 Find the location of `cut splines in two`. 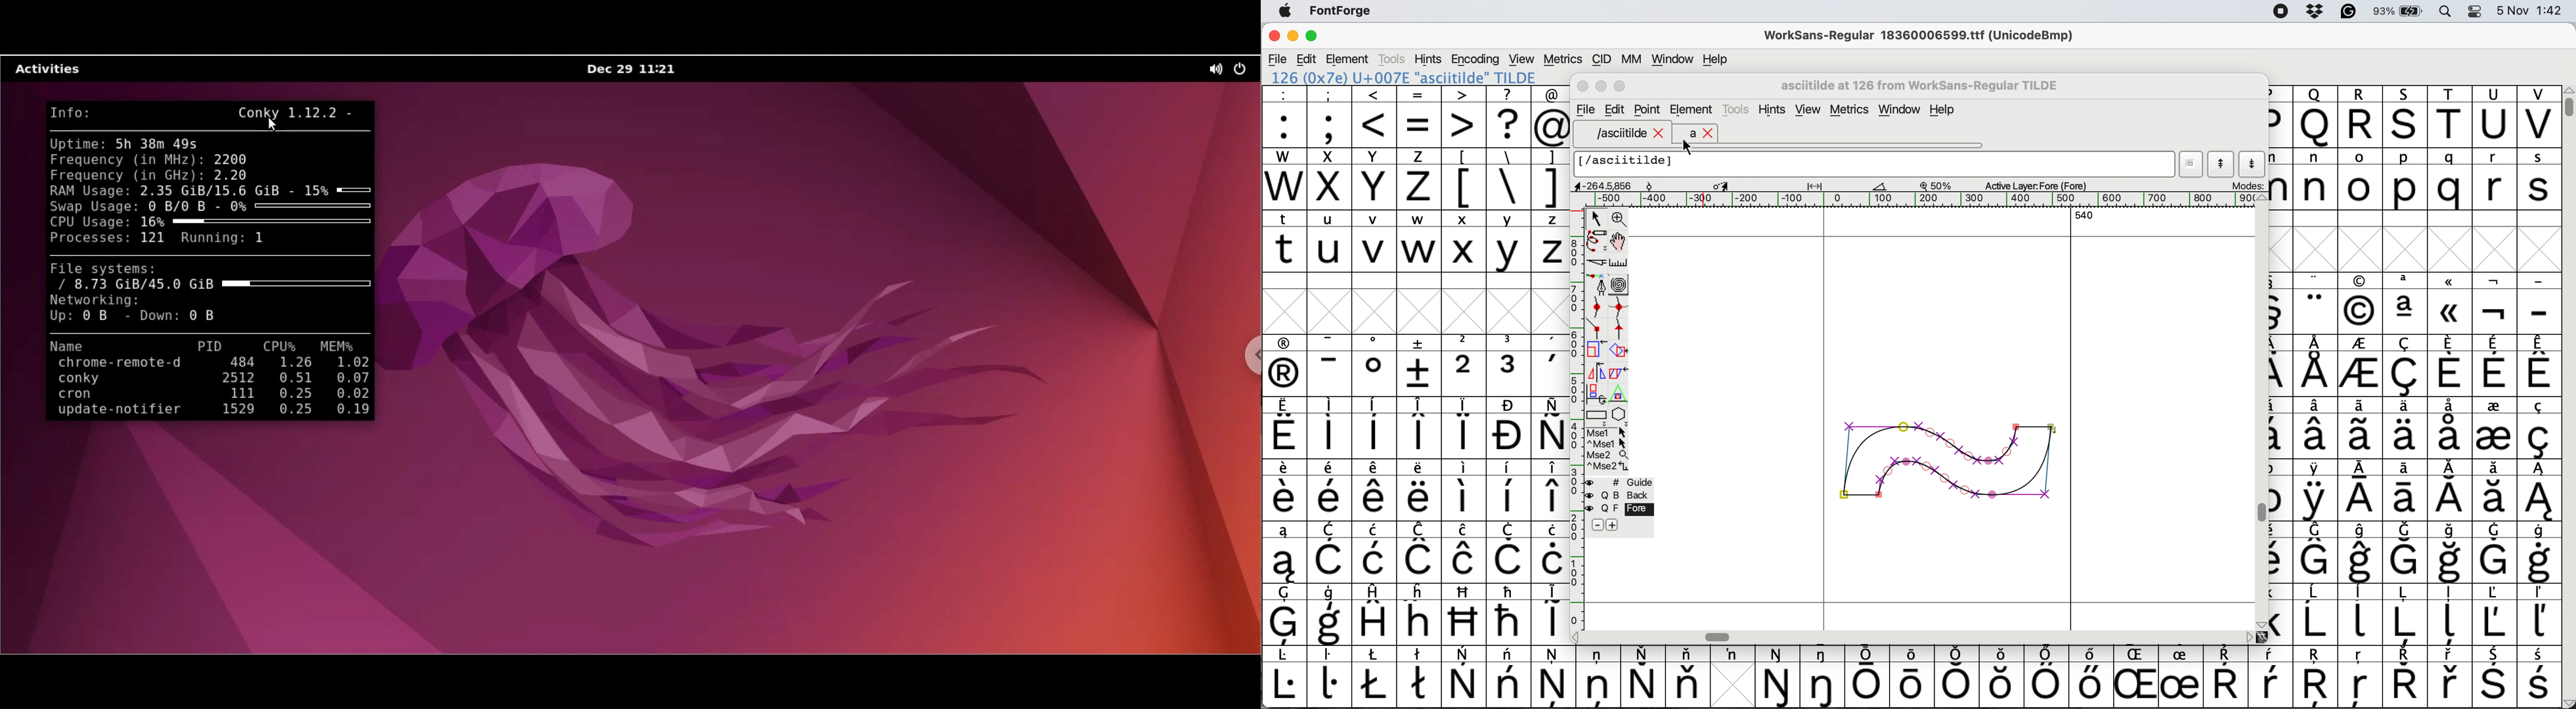

cut splines in two is located at coordinates (1597, 263).